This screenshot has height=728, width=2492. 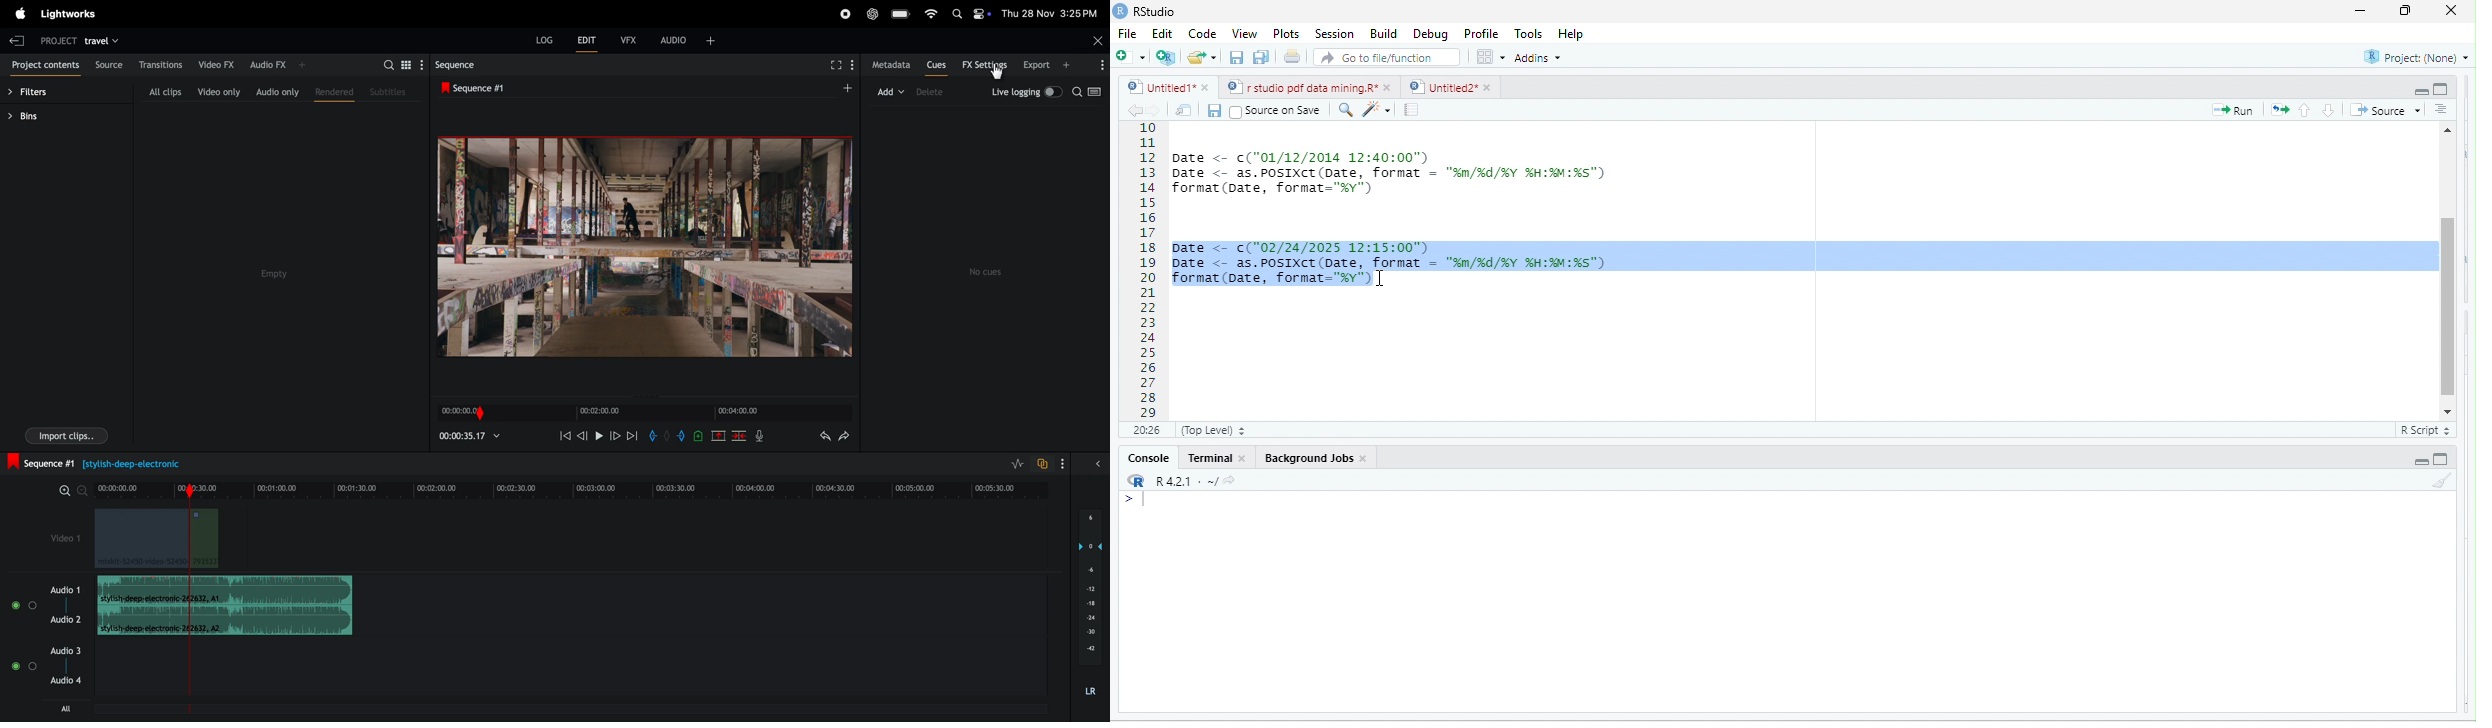 I want to click on create a project, so click(x=1164, y=57).